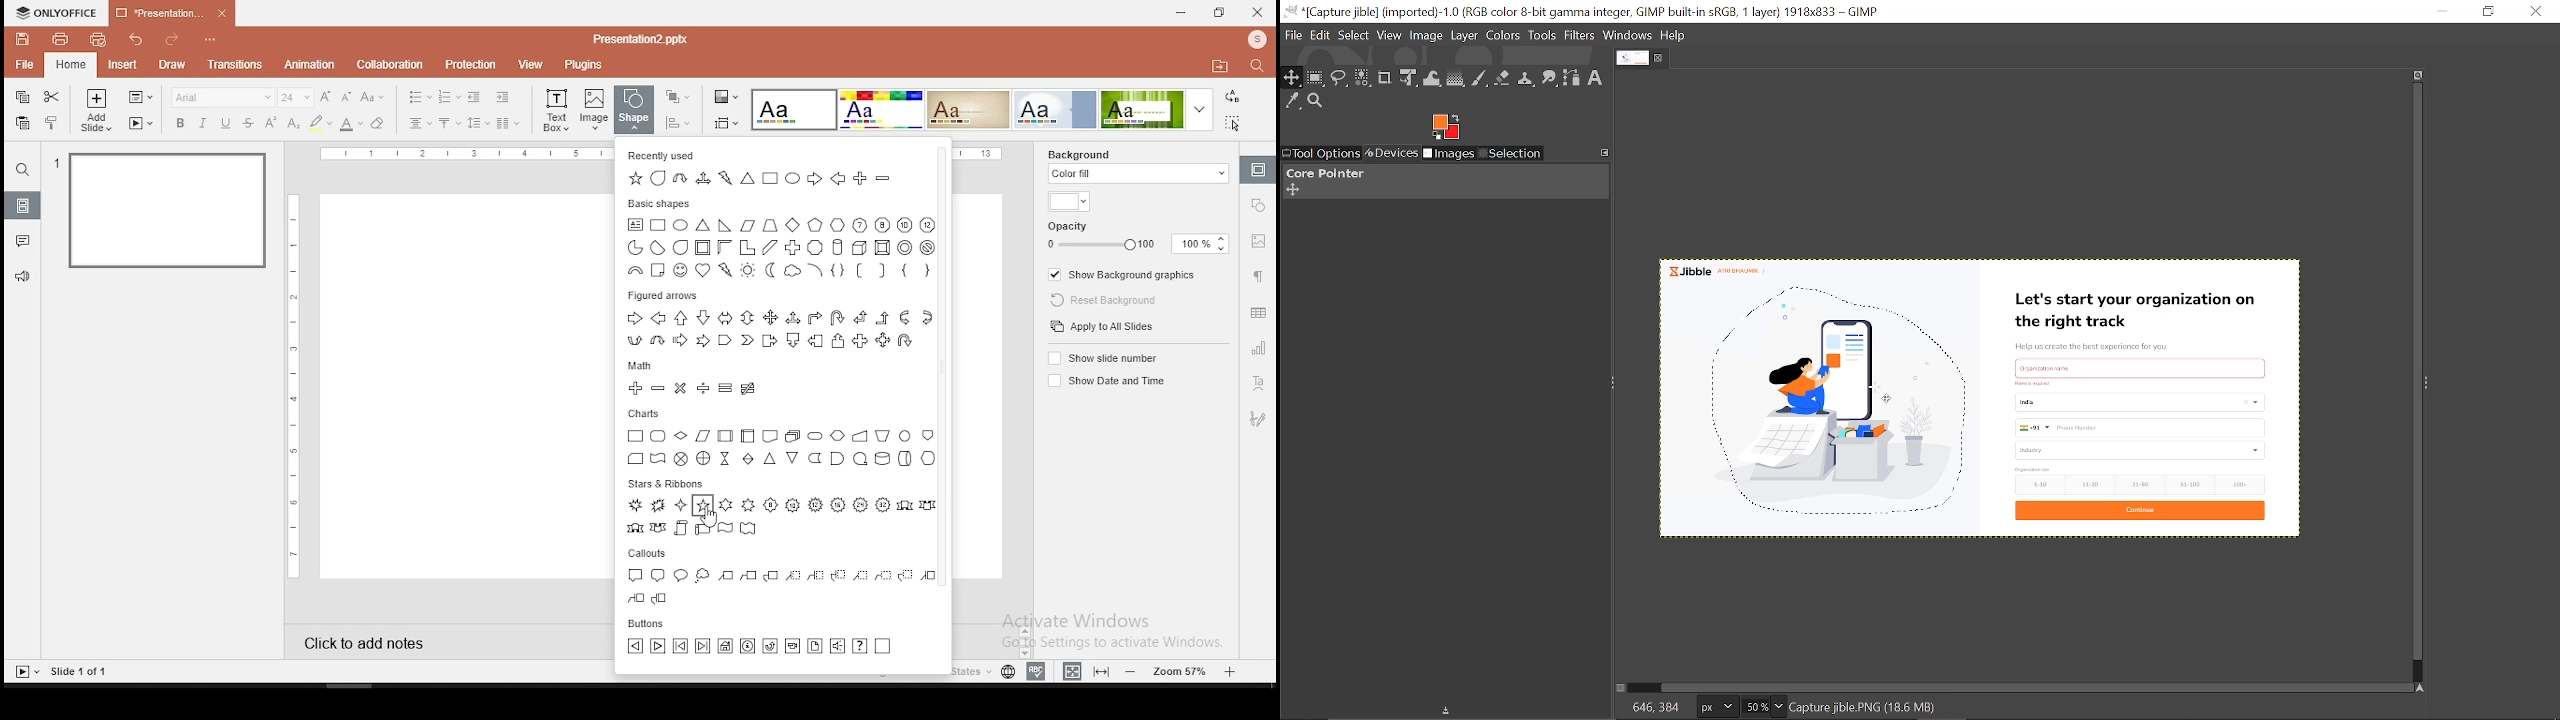 The width and height of the screenshot is (2576, 728). I want to click on Cutouts, so click(778, 584).